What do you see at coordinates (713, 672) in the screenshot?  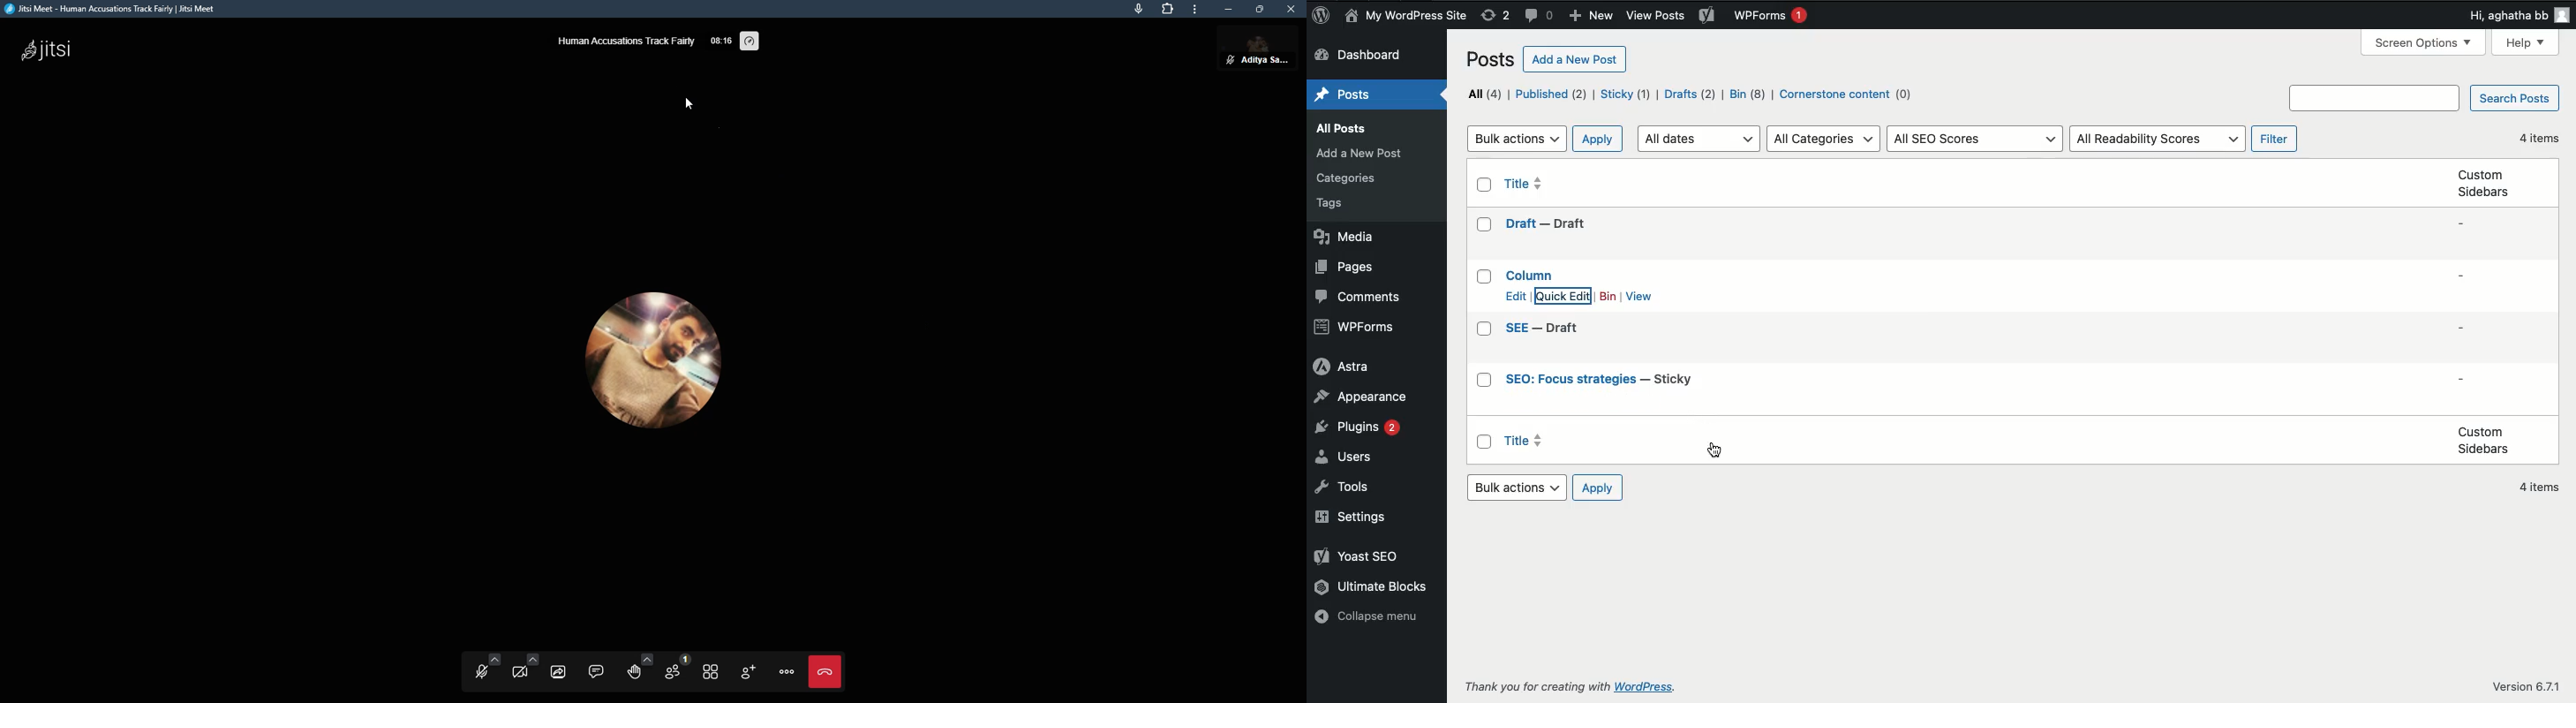 I see `source` at bounding box center [713, 672].